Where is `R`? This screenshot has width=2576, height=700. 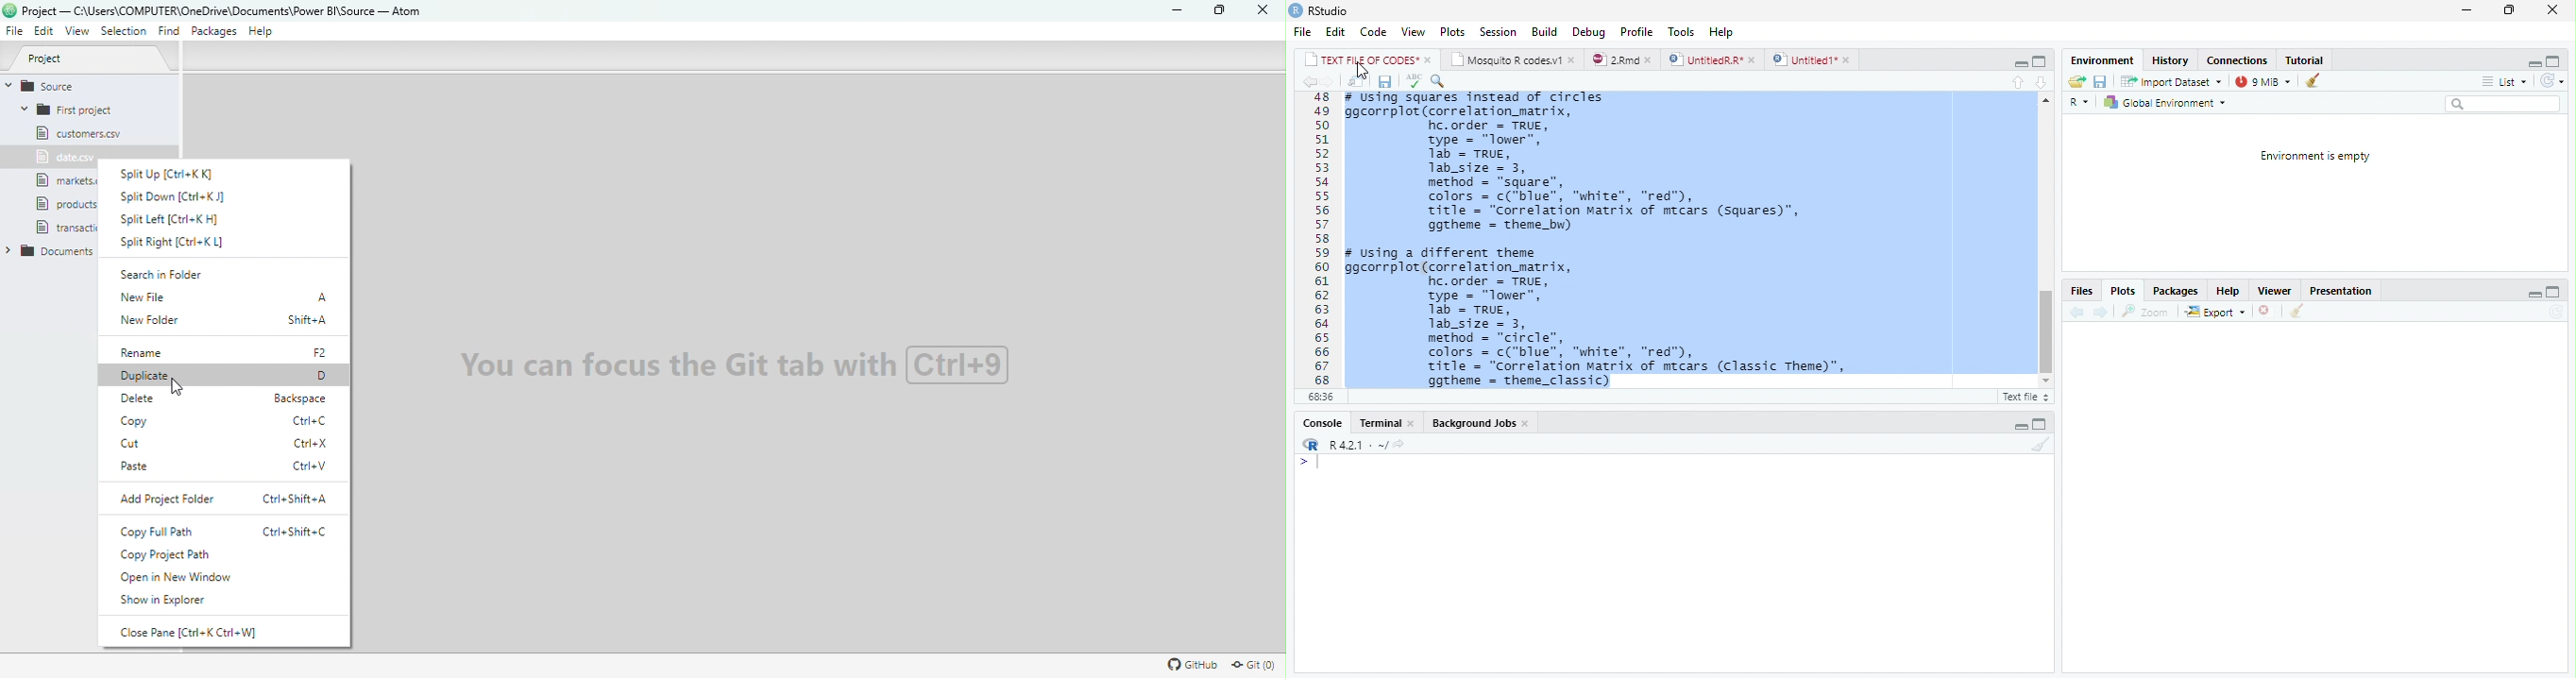
R is located at coordinates (2077, 101).